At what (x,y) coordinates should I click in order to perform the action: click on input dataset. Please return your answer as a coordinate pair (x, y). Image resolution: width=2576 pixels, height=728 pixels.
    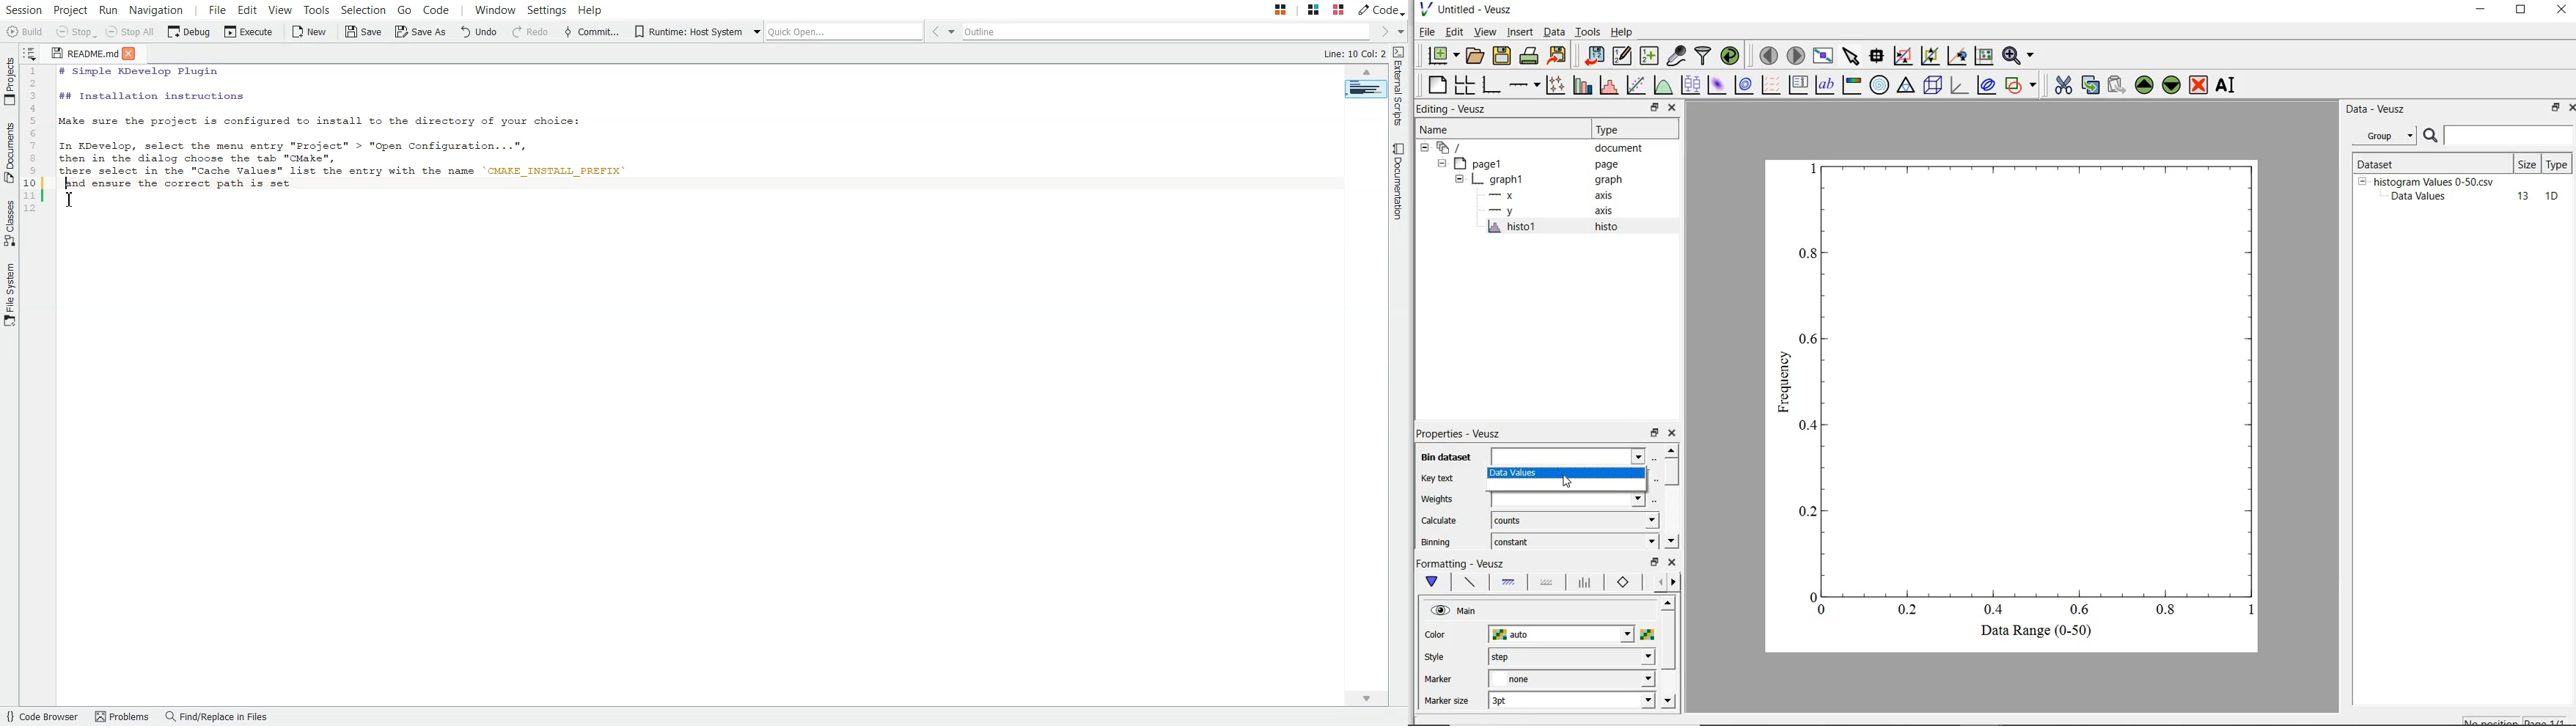
    Looking at the image, I should click on (1568, 455).